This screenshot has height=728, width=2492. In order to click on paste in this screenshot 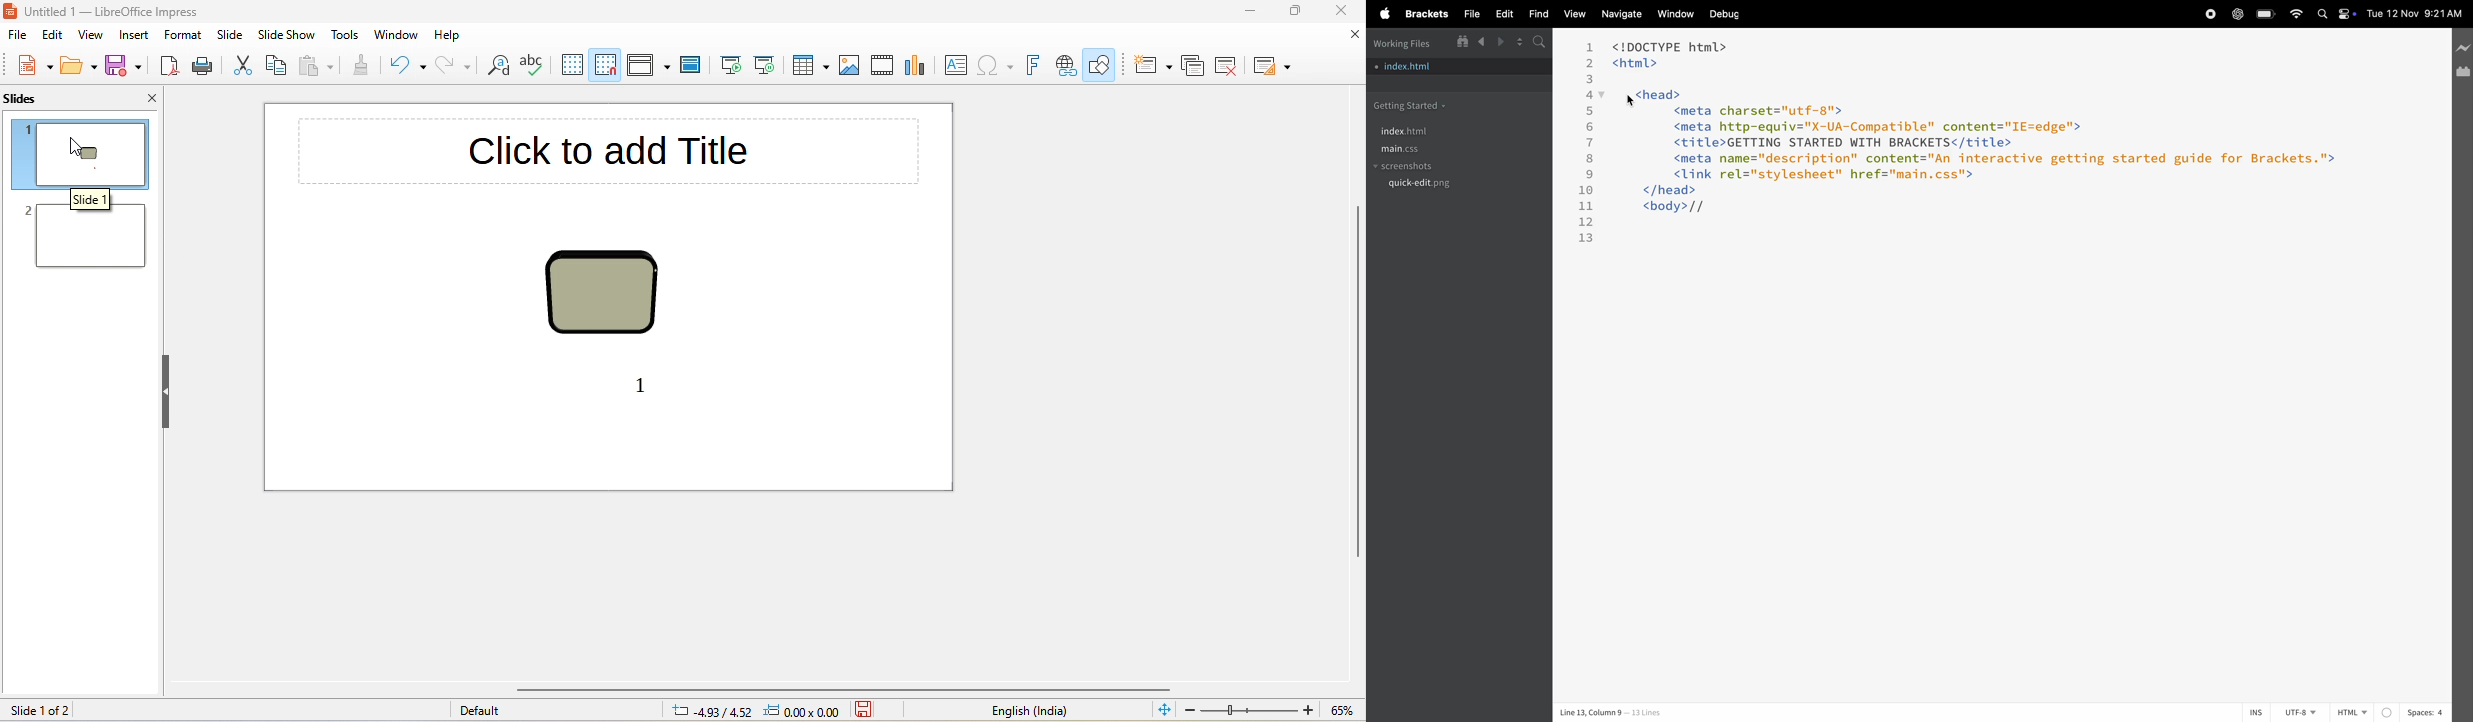, I will do `click(317, 69)`.